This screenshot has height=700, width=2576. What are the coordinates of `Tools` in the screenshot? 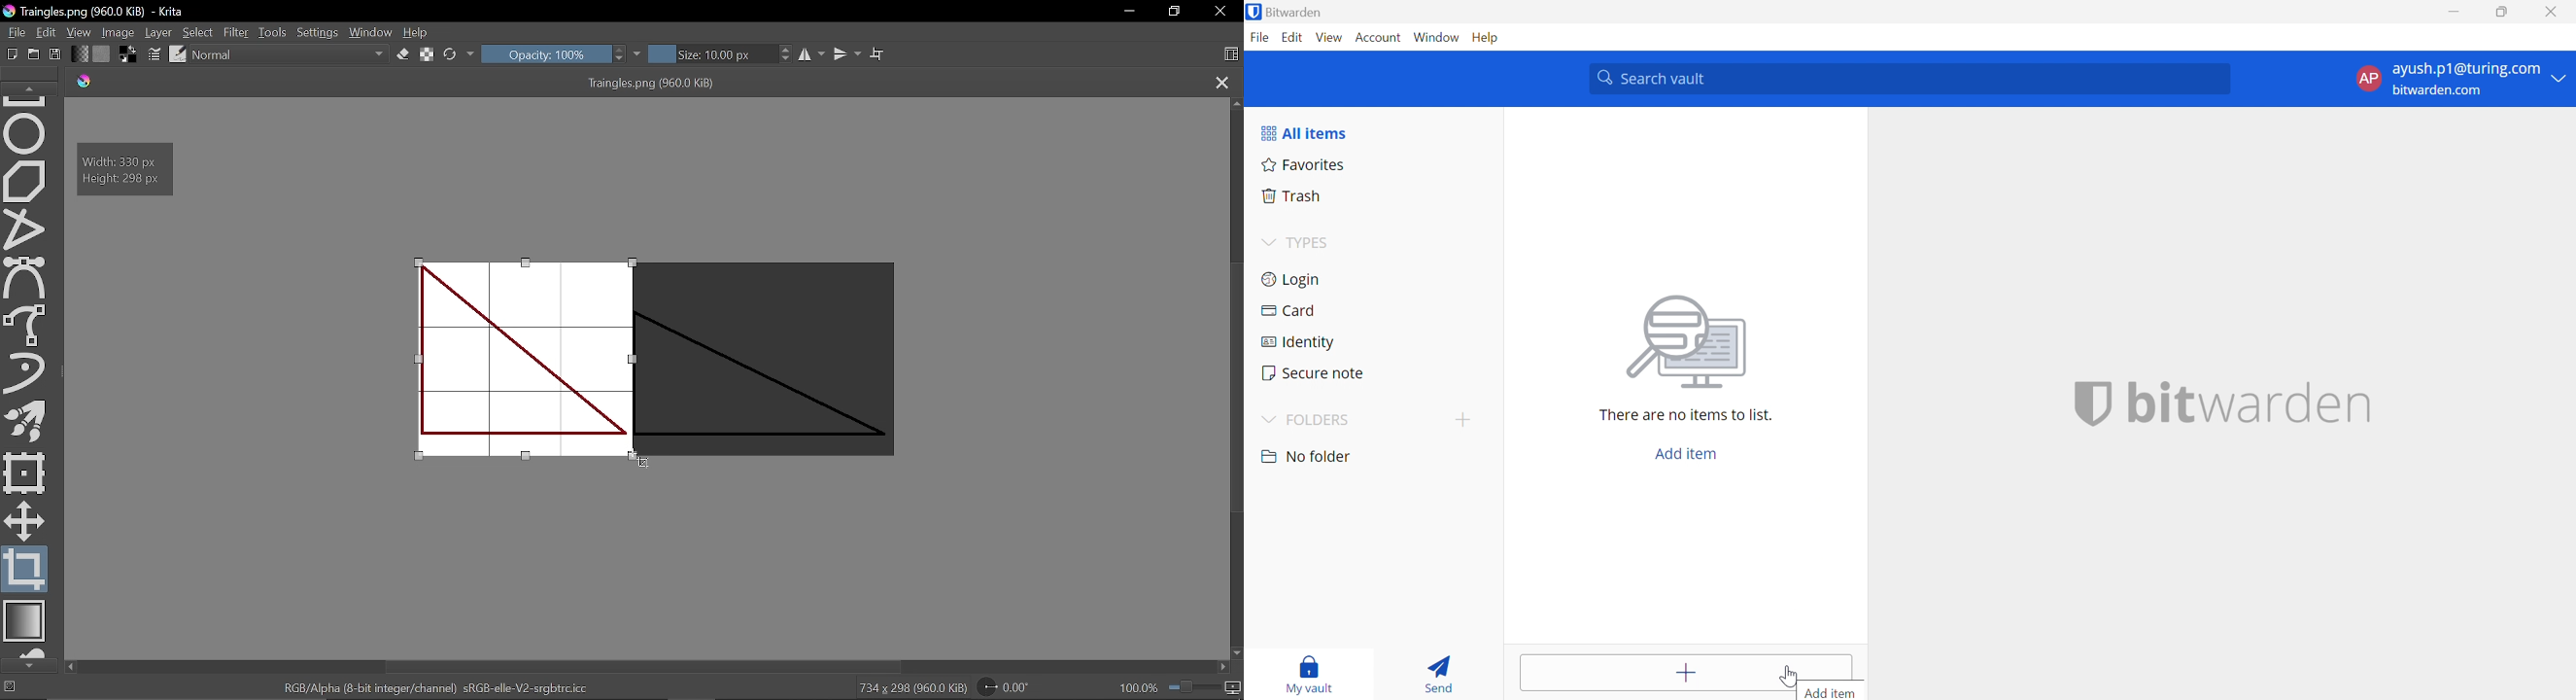 It's located at (273, 32).